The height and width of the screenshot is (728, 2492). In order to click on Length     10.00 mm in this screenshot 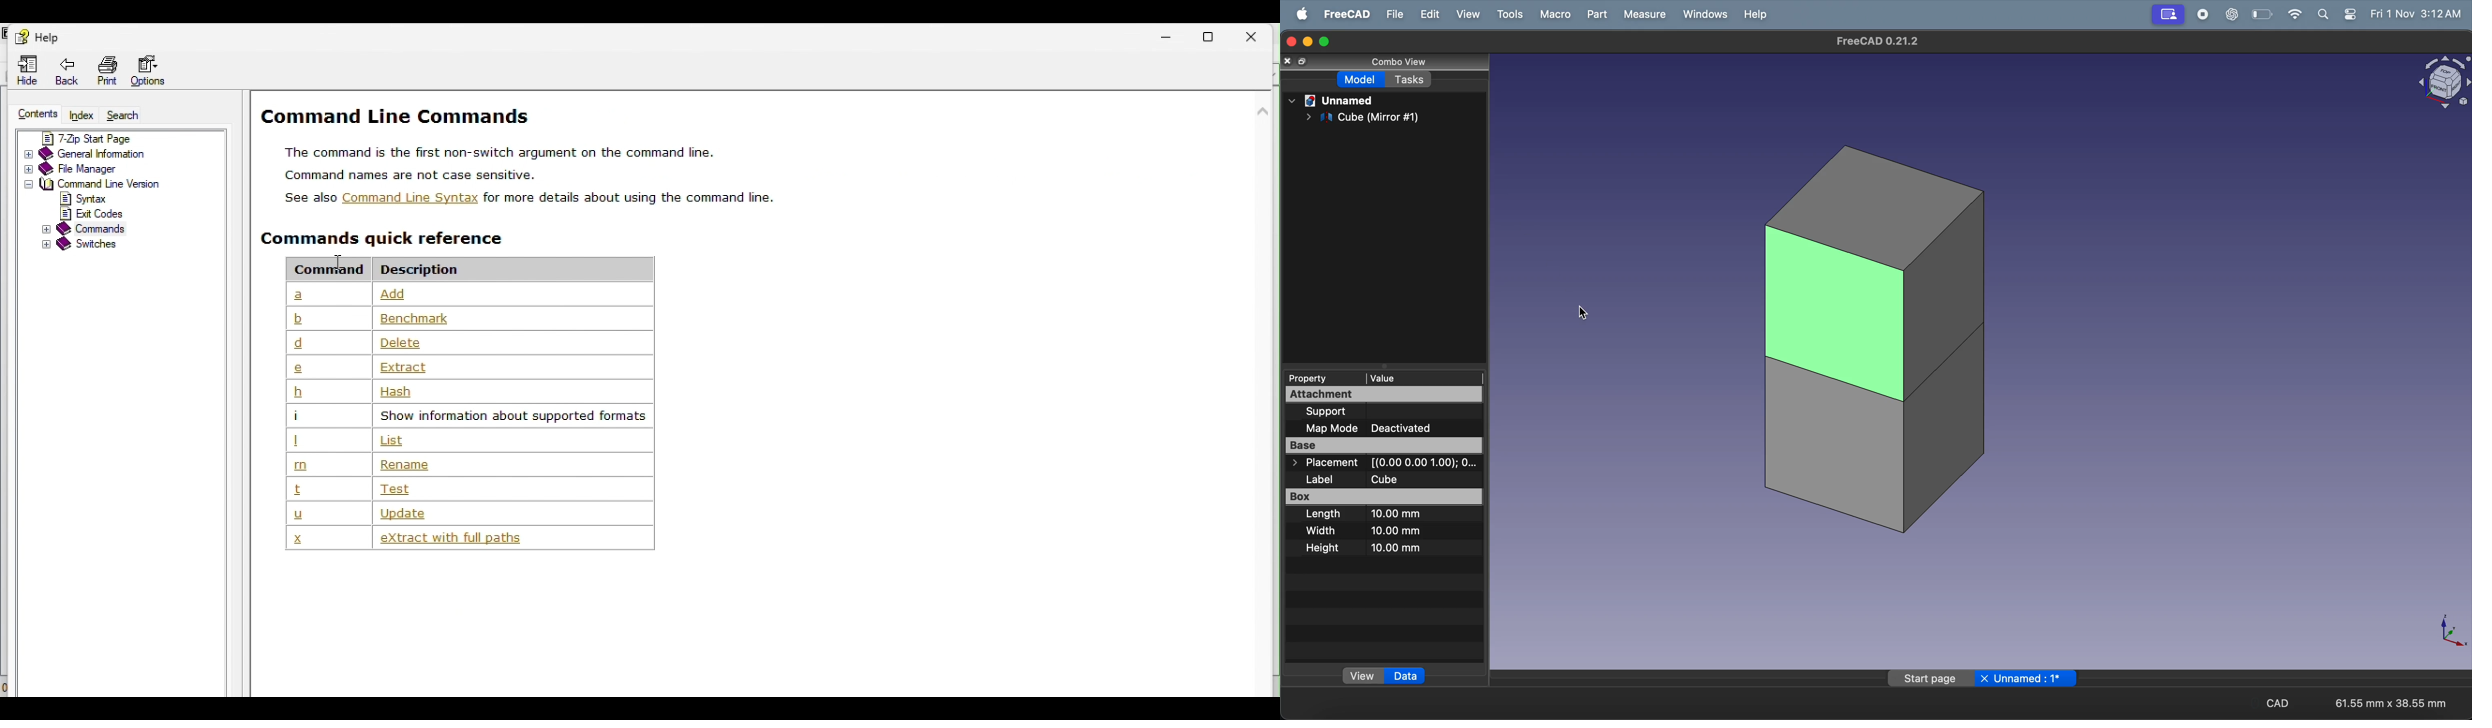, I will do `click(1368, 515)`.